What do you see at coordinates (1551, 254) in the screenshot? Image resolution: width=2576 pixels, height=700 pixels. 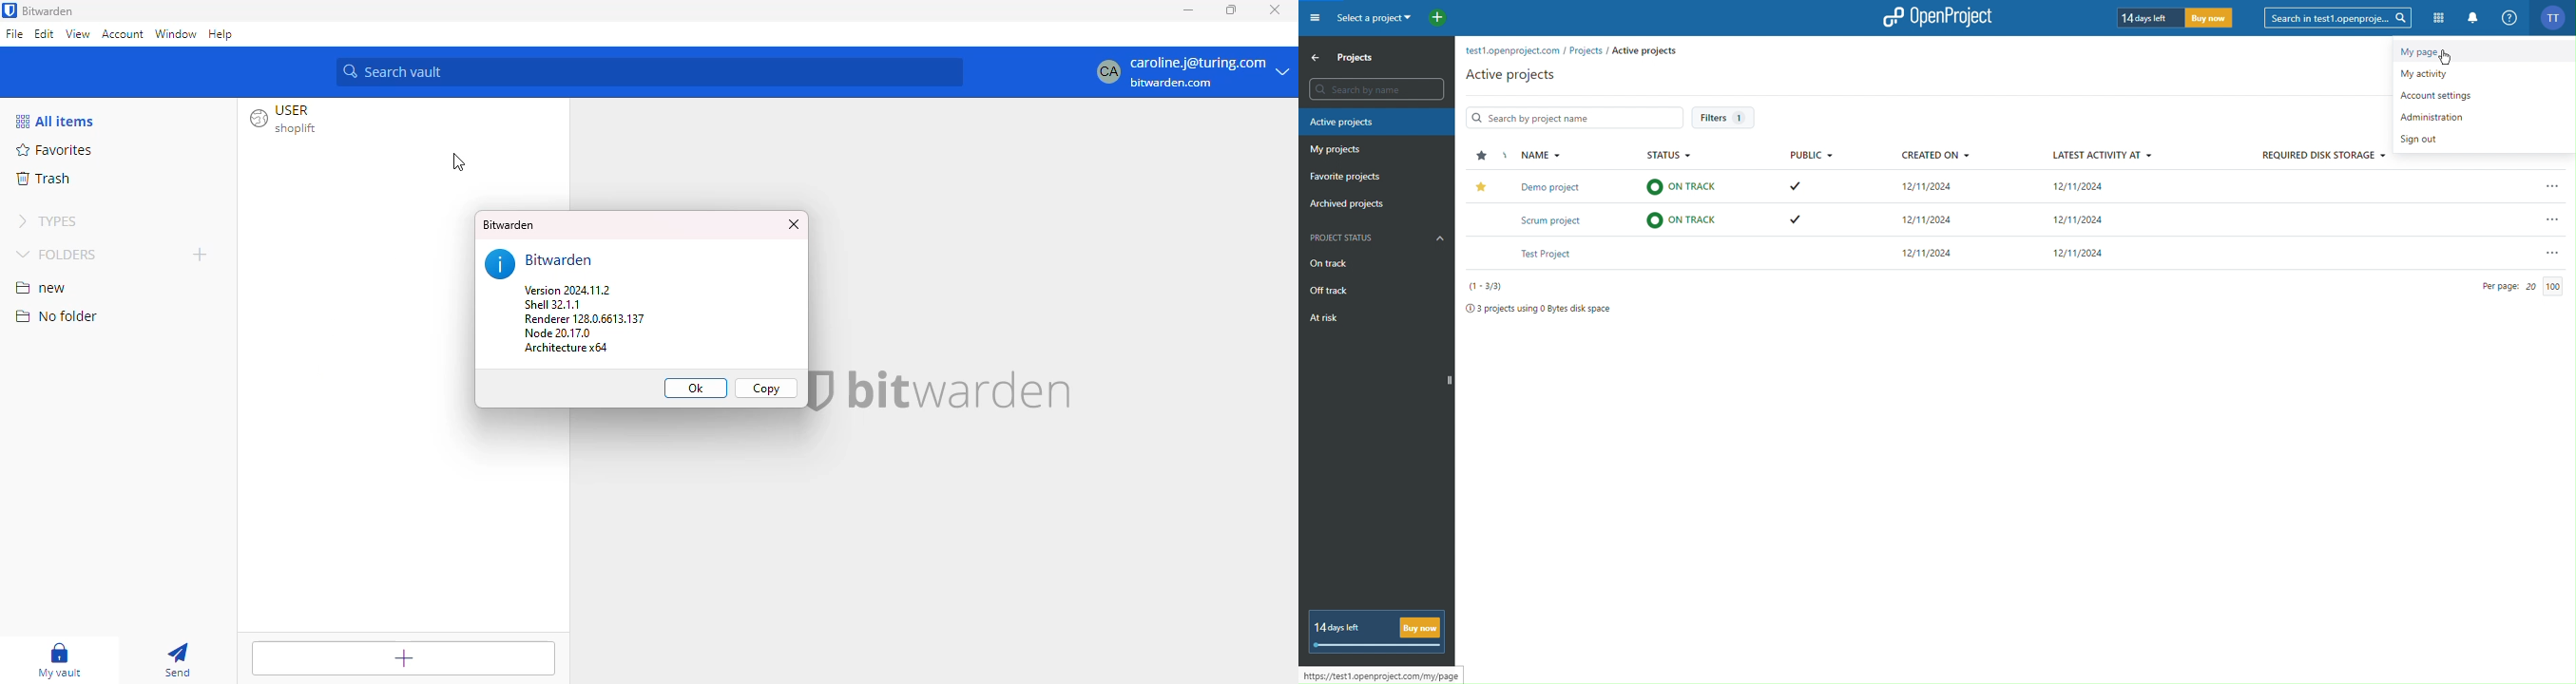 I see `Text Project` at bounding box center [1551, 254].